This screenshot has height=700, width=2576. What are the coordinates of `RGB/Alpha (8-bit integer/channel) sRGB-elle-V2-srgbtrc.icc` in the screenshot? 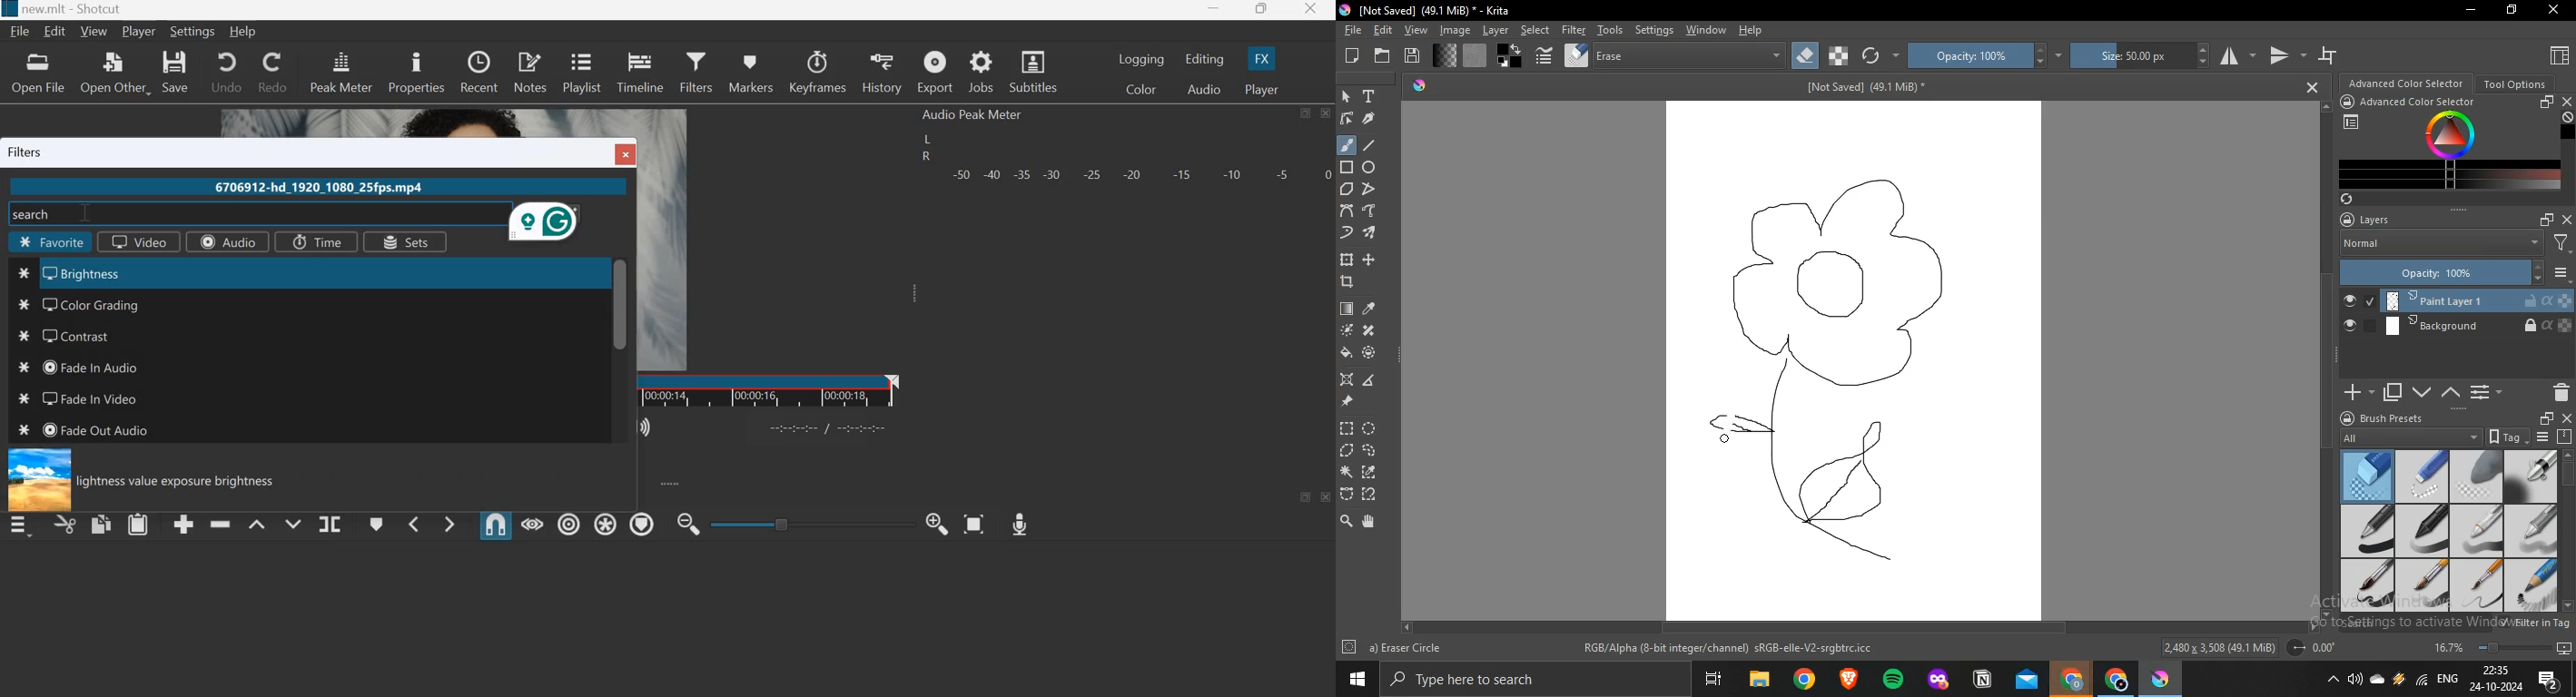 It's located at (1732, 650).